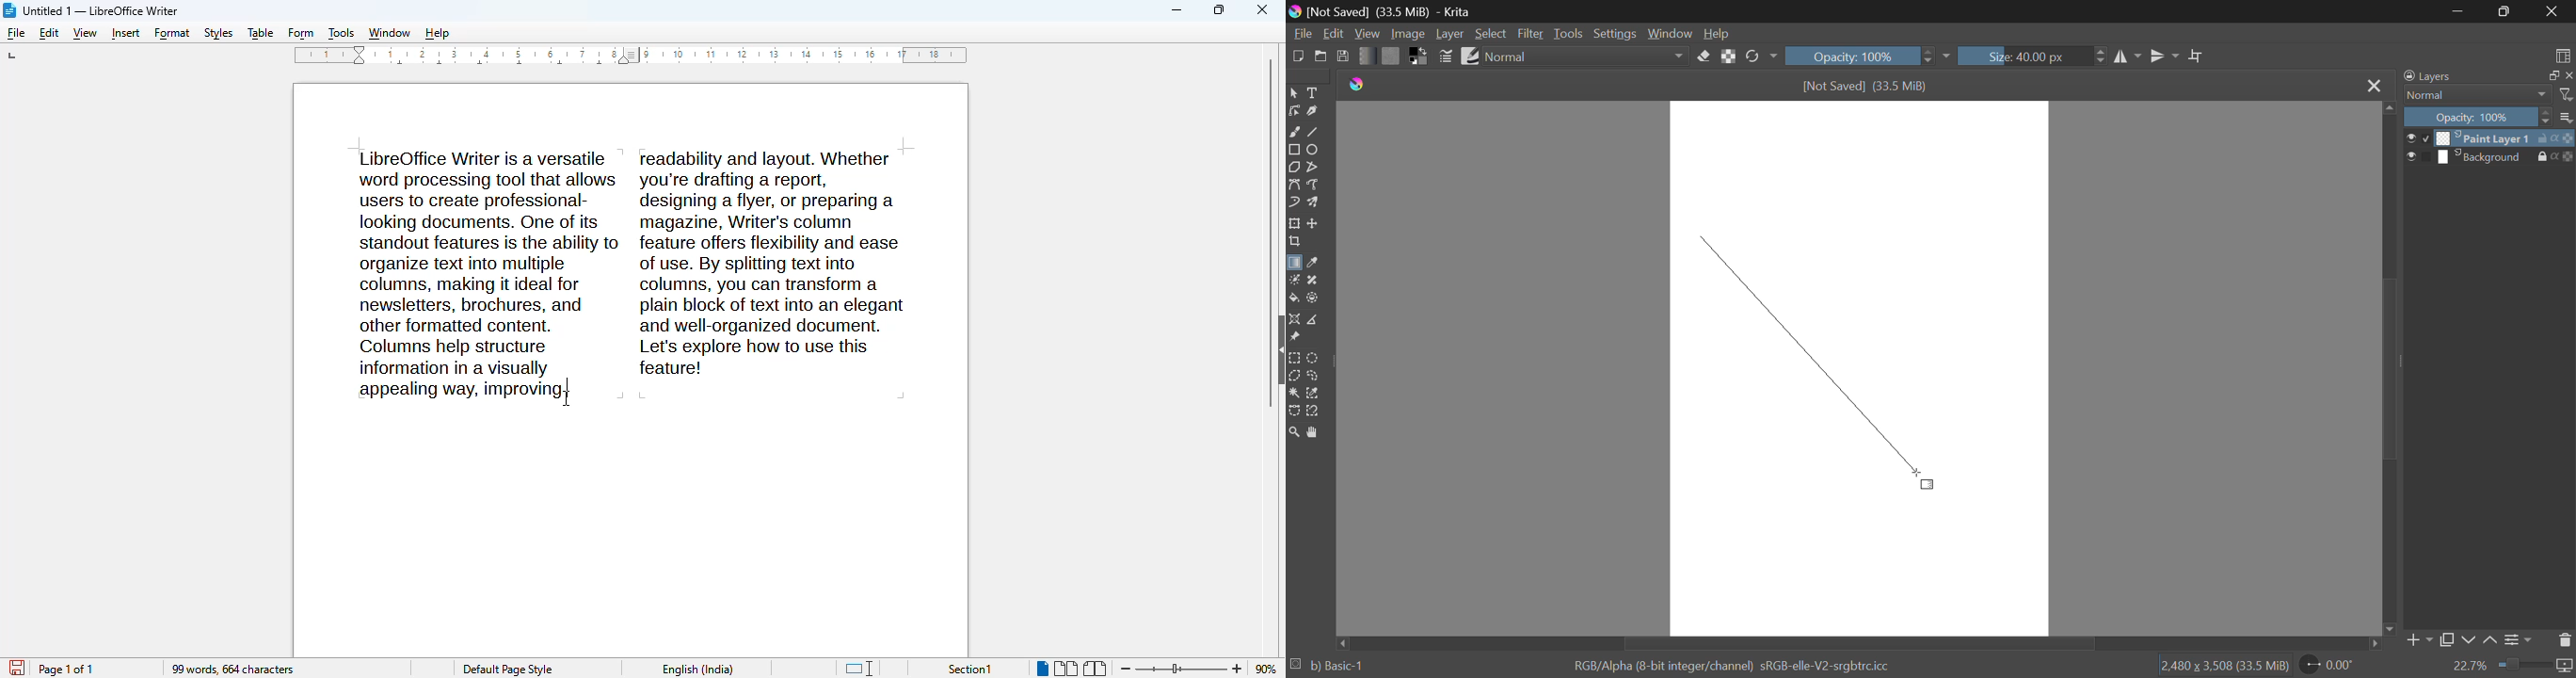 The image size is (2576, 700). Describe the element at coordinates (341, 35) in the screenshot. I see `tools` at that location.